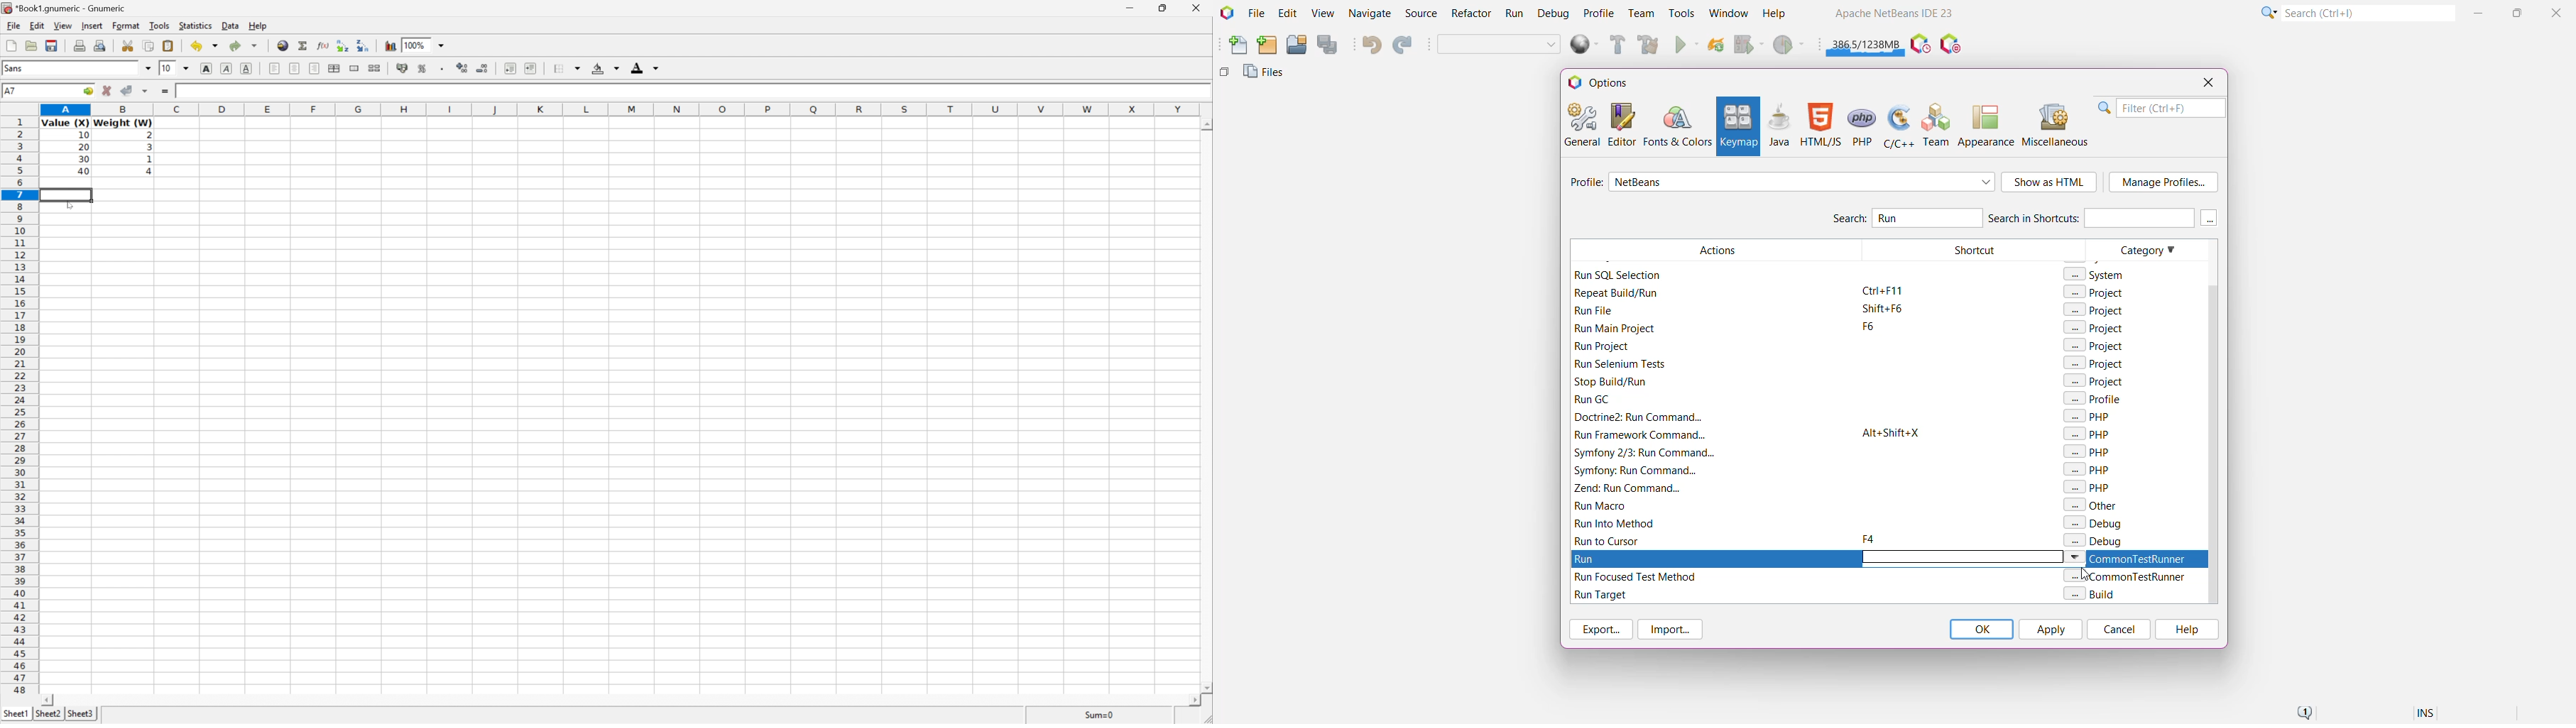 The width and height of the screenshot is (2576, 728). I want to click on 40, so click(84, 171).